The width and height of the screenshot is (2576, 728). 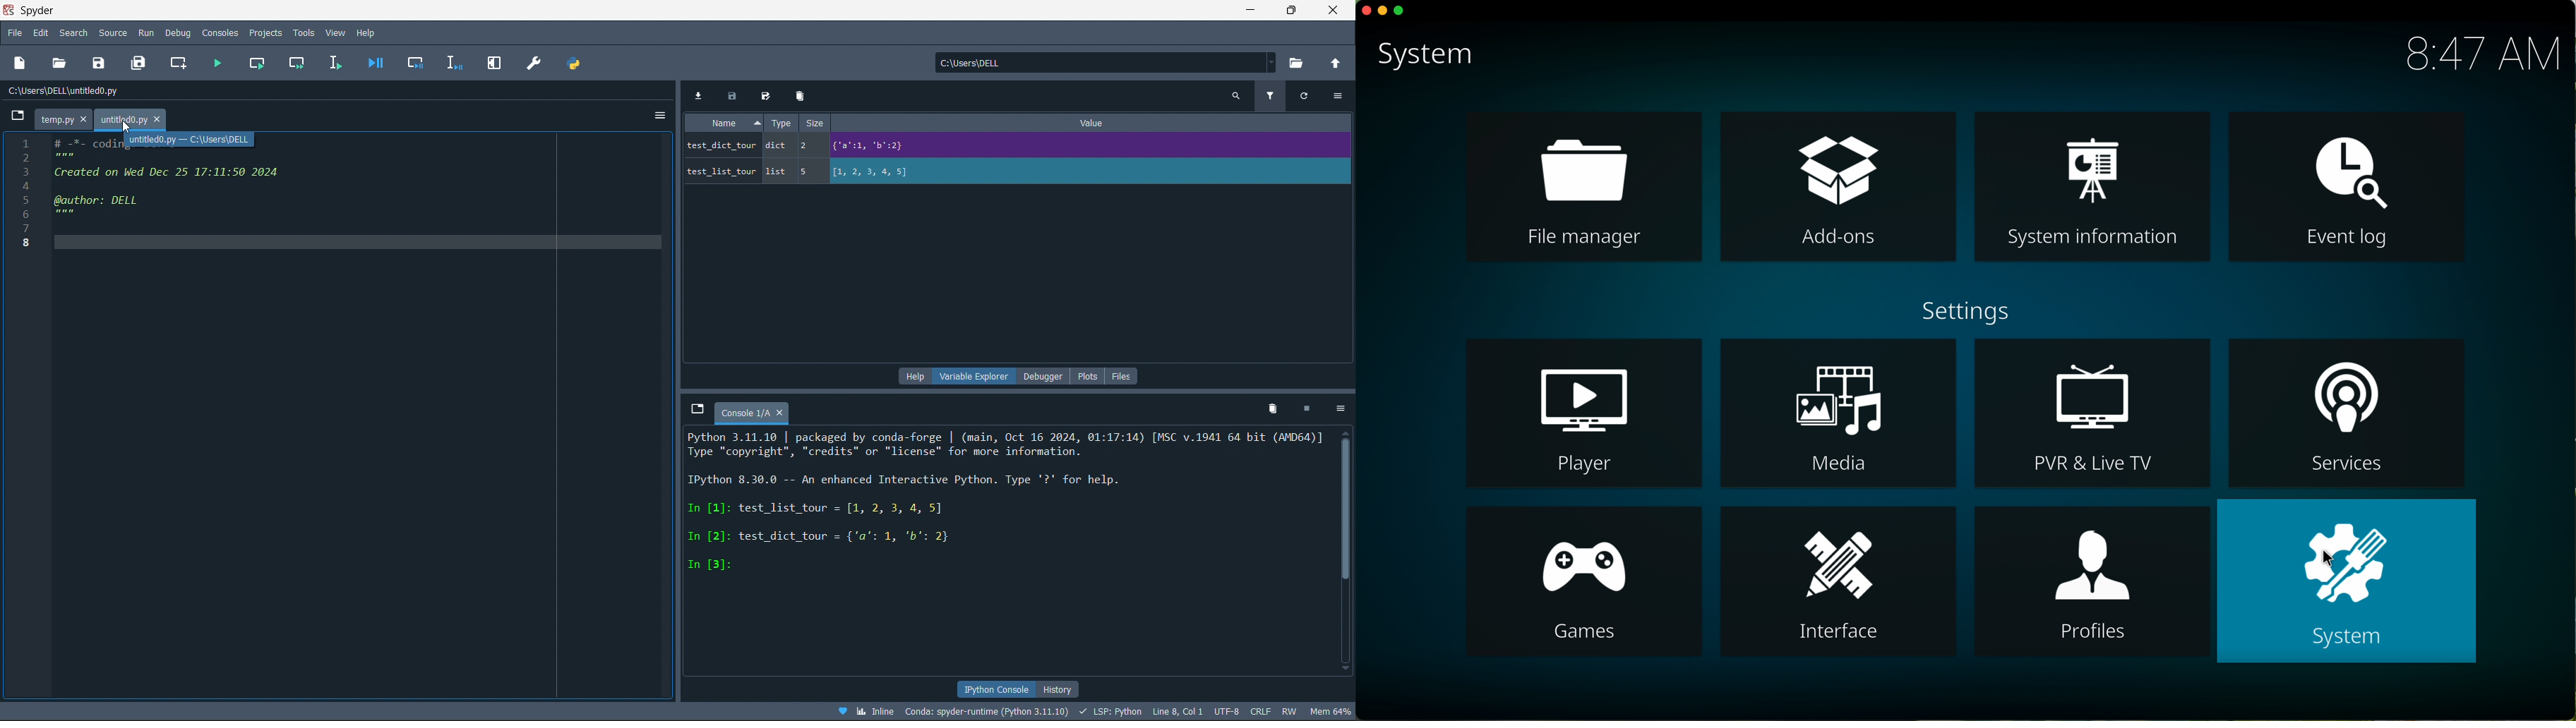 What do you see at coordinates (802, 95) in the screenshot?
I see `remove all variables` at bounding box center [802, 95].